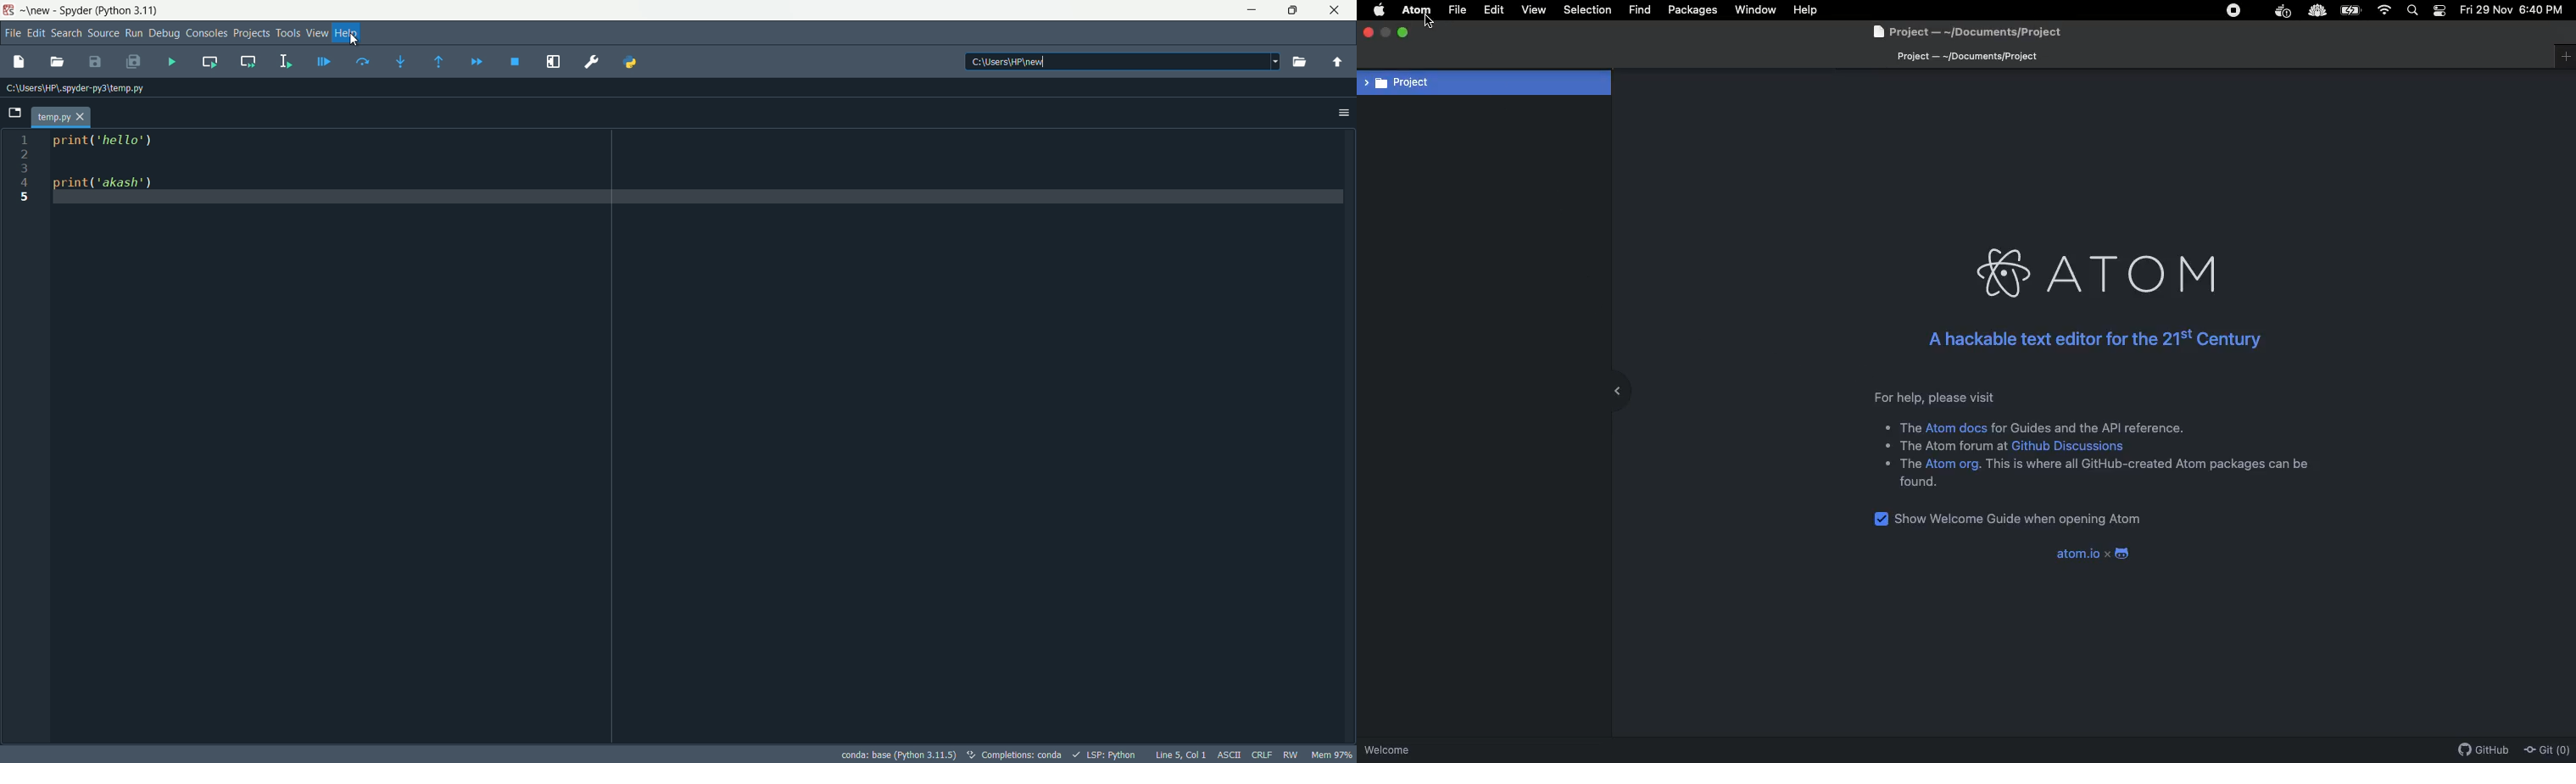 The height and width of the screenshot is (784, 2576). I want to click on line number, so click(21, 169).